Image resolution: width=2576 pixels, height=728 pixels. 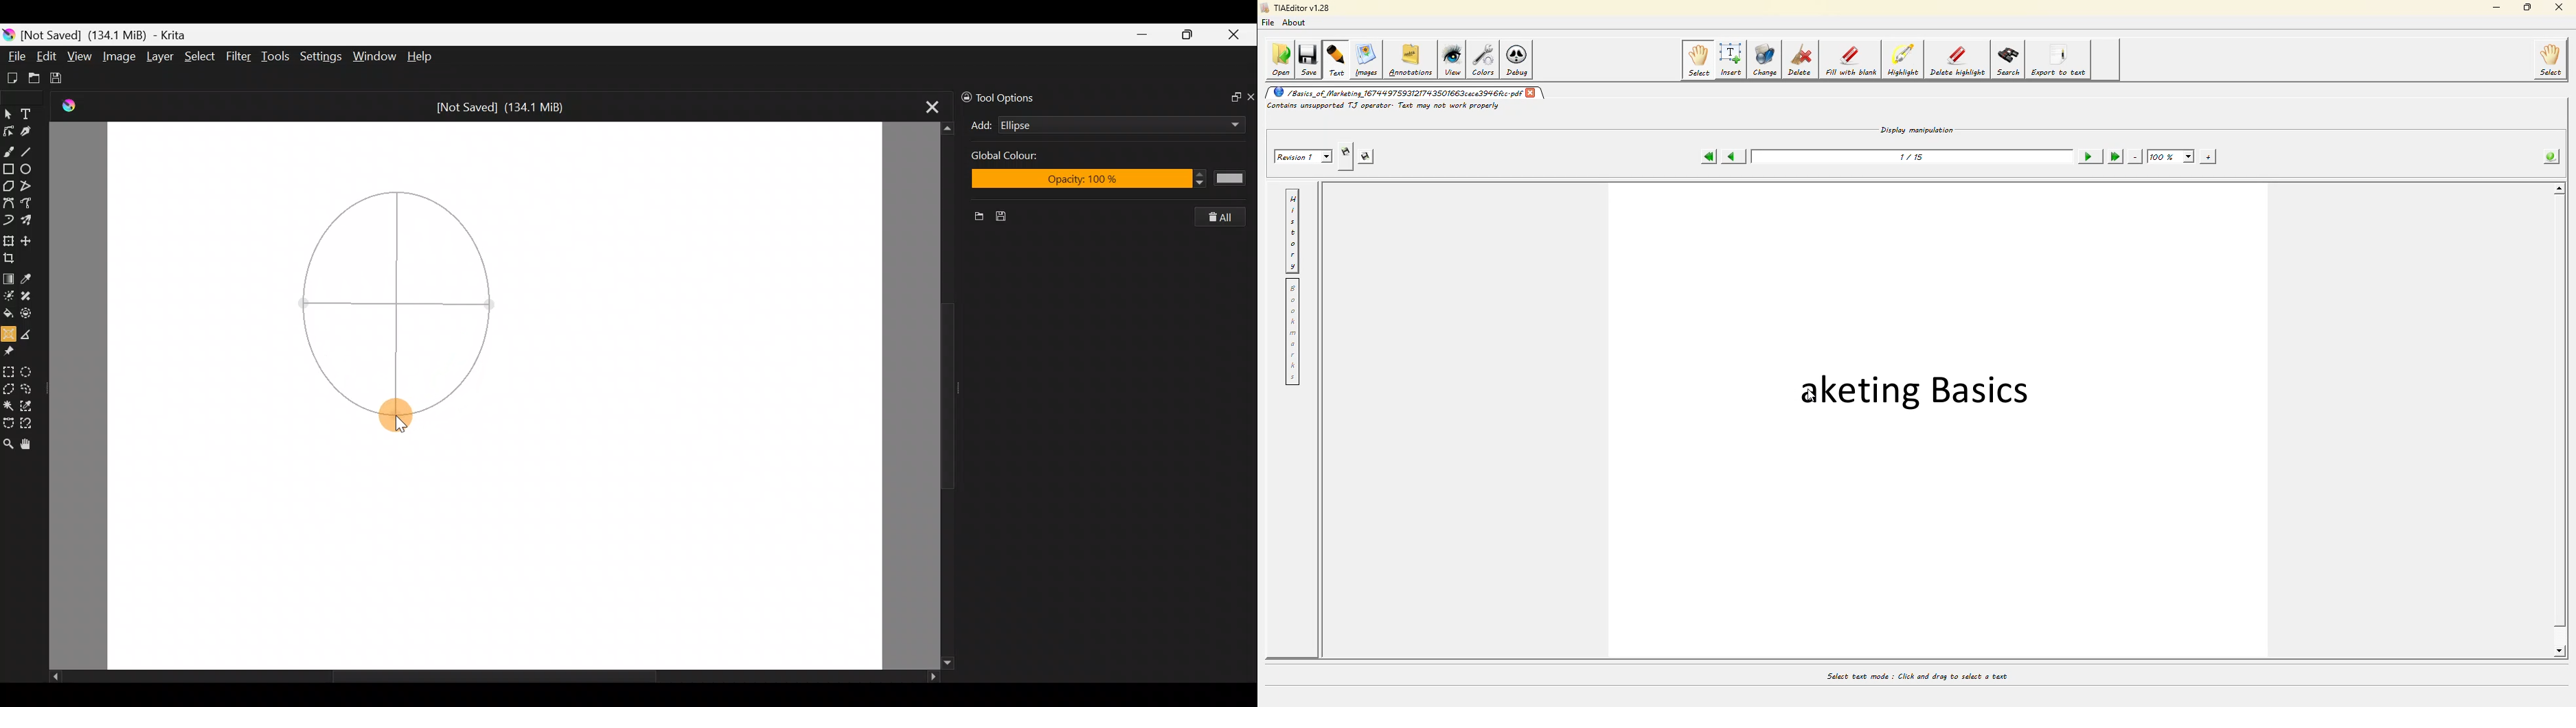 I want to click on Ellipse, so click(x=31, y=170).